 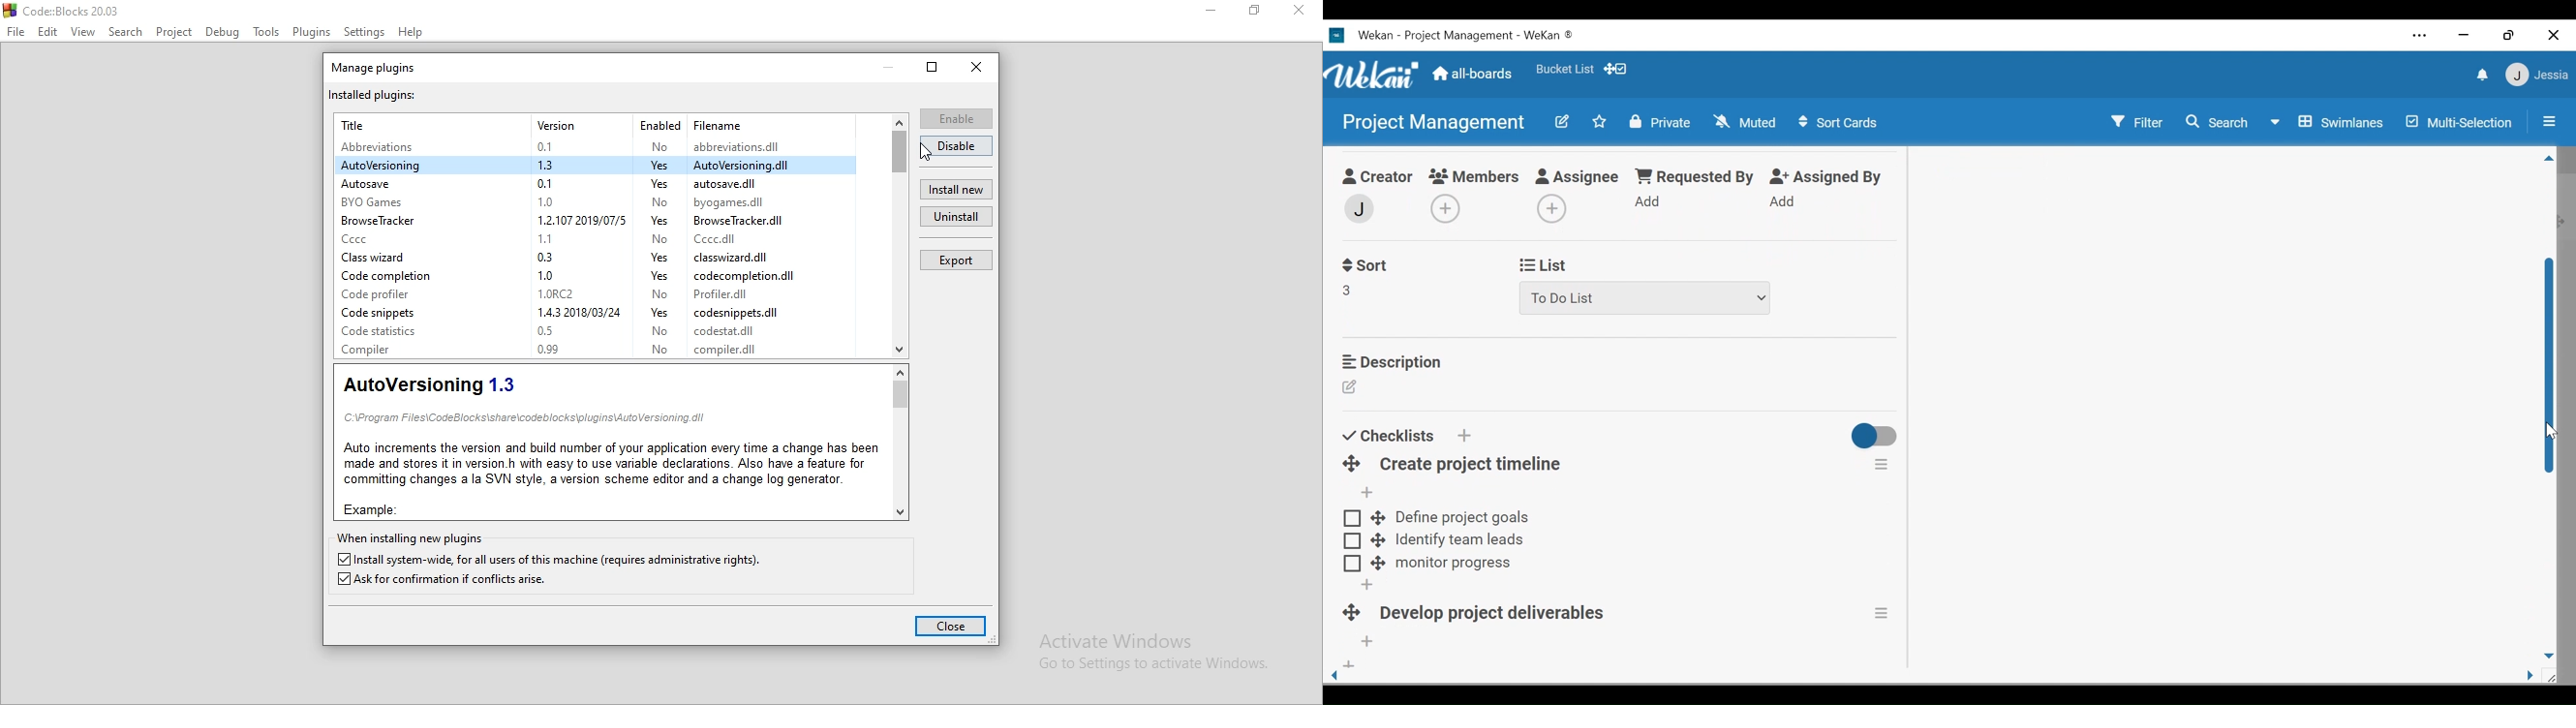 What do you see at coordinates (1352, 541) in the screenshot?
I see `(un)check` at bounding box center [1352, 541].